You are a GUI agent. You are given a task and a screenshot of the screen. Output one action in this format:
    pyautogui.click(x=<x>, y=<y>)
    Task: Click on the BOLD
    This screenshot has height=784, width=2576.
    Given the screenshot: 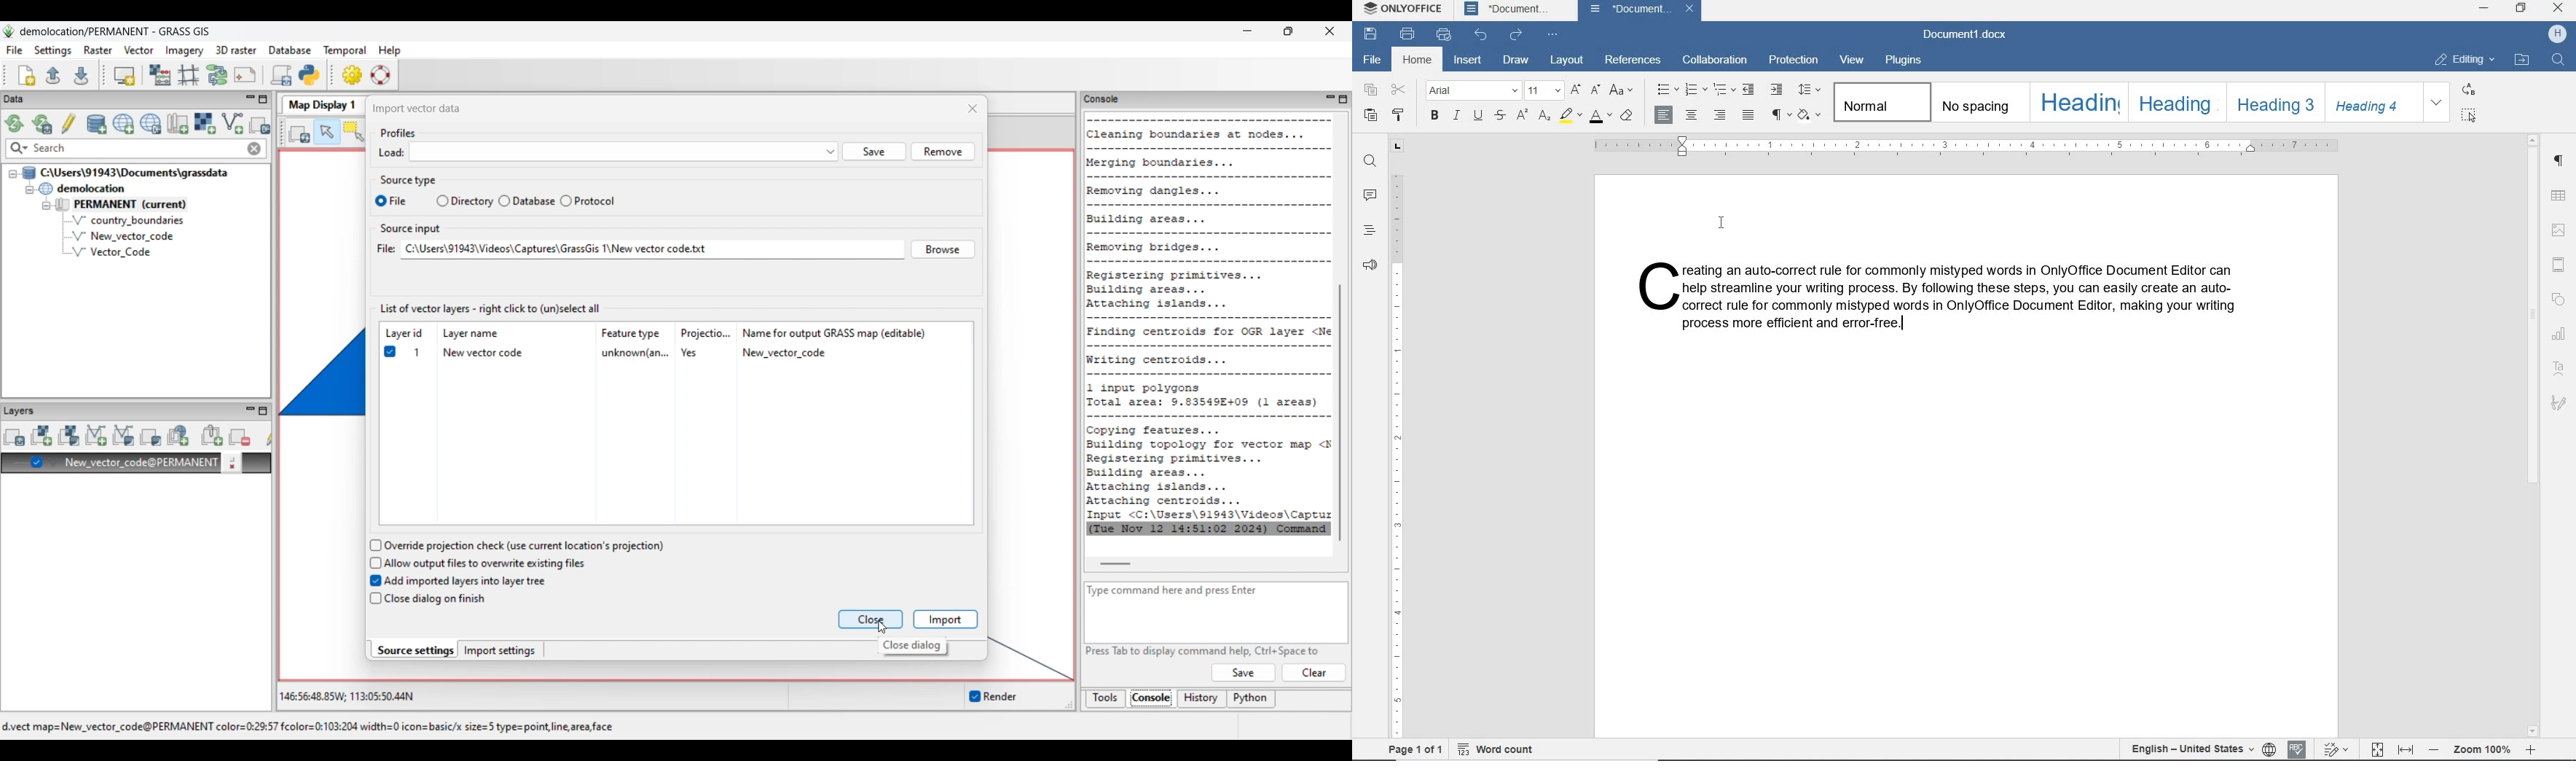 What is the action you would take?
    pyautogui.click(x=1435, y=118)
    